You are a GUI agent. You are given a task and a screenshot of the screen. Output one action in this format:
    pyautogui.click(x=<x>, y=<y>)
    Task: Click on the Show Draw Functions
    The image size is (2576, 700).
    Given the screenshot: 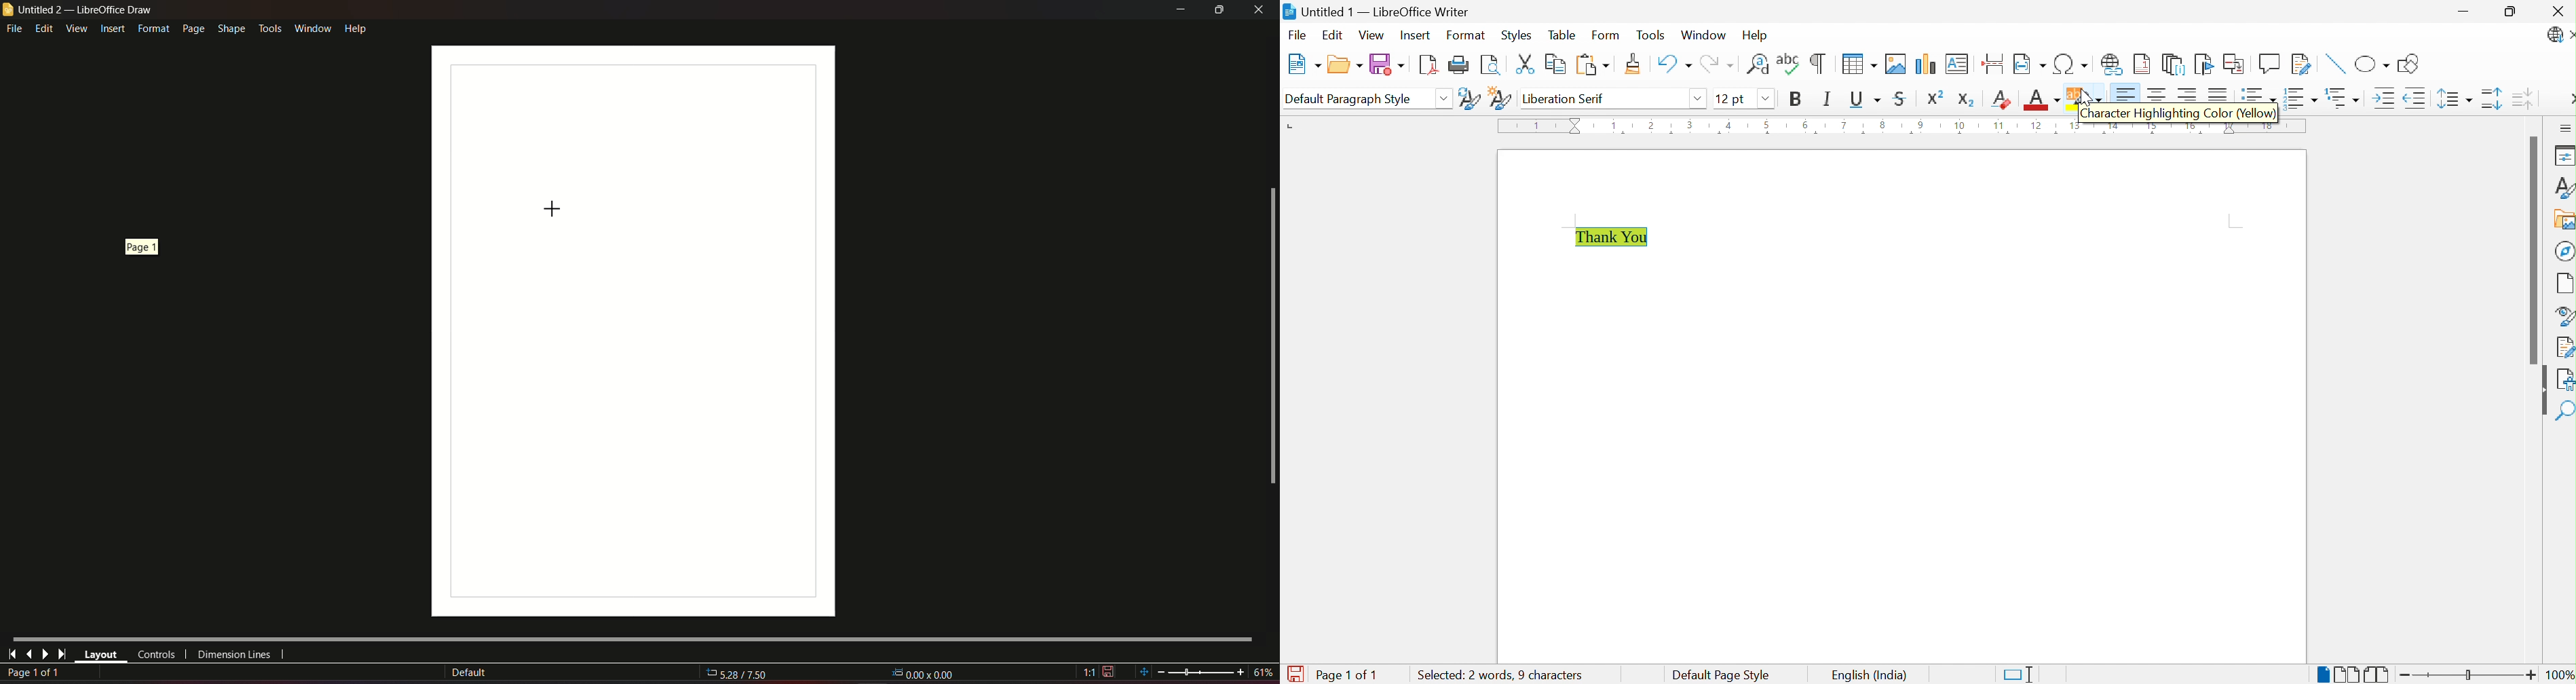 What is the action you would take?
    pyautogui.click(x=2410, y=64)
    